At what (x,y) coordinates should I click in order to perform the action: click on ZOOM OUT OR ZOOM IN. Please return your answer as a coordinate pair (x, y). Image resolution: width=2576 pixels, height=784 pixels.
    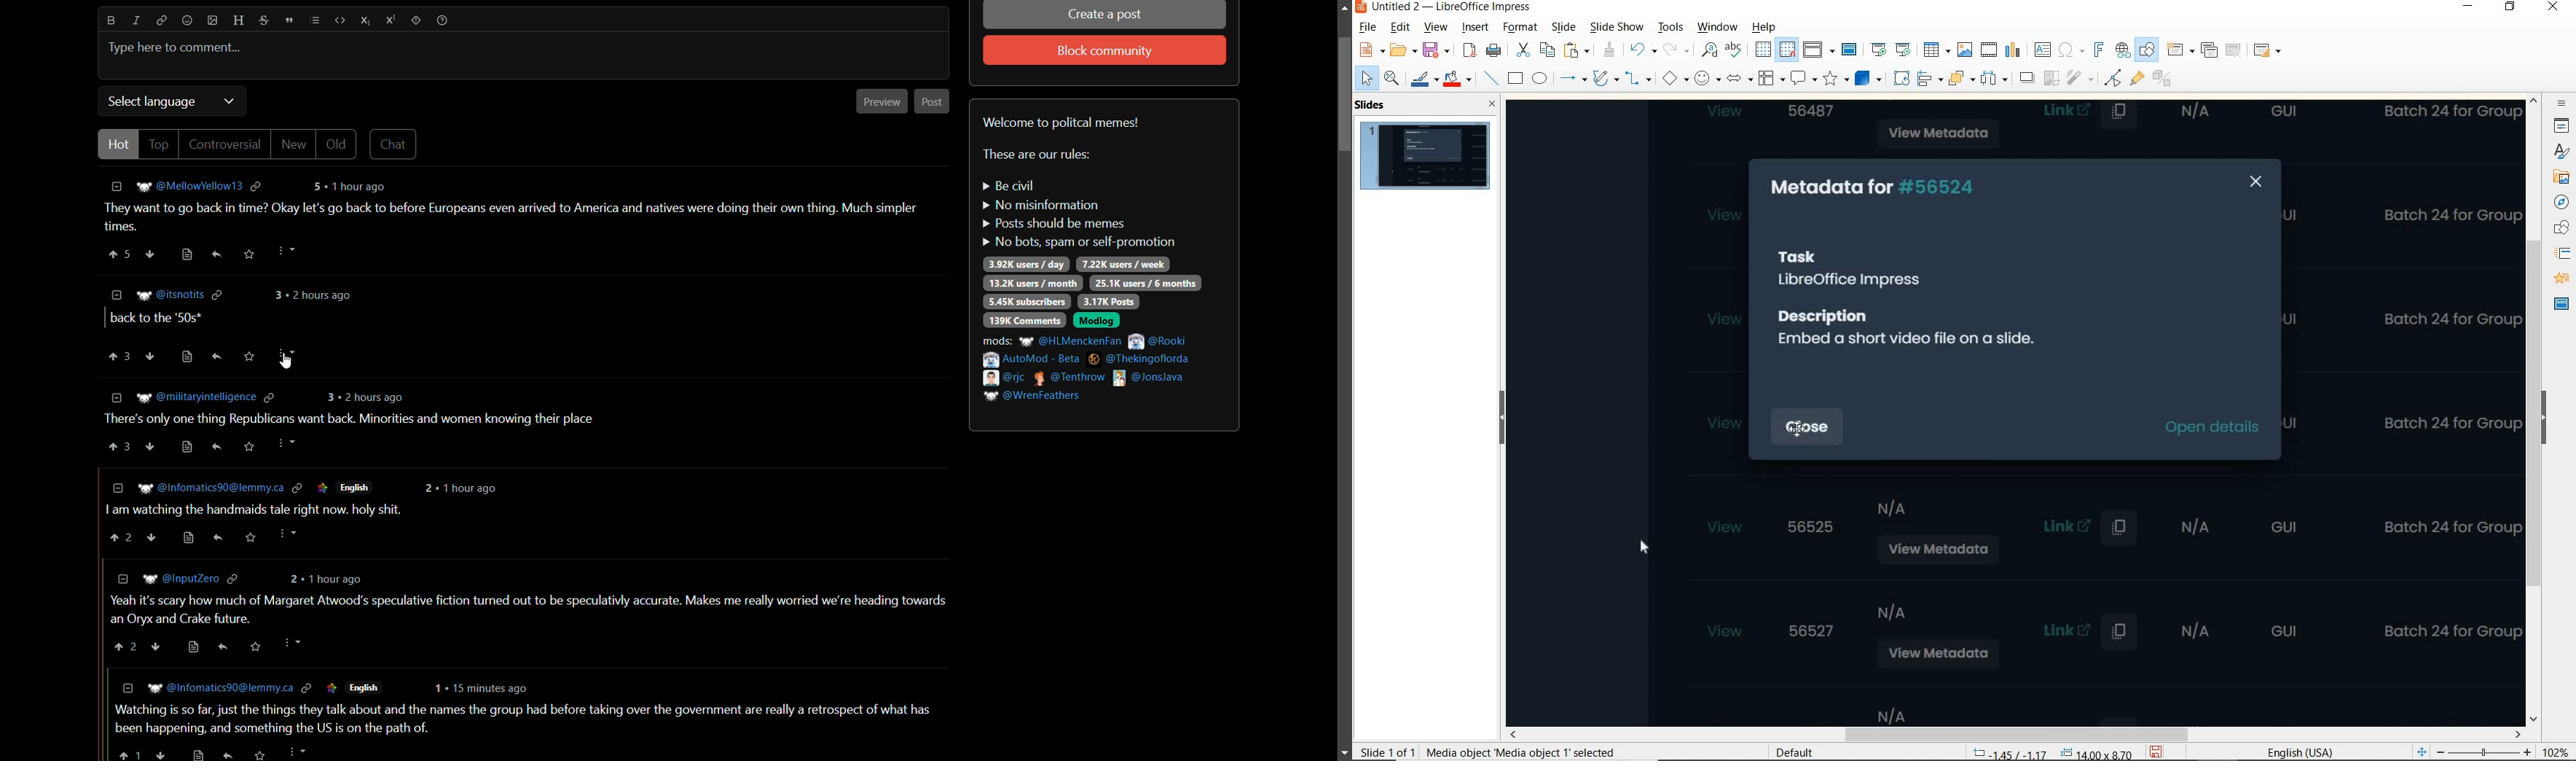
    Looking at the image, I should click on (2472, 751).